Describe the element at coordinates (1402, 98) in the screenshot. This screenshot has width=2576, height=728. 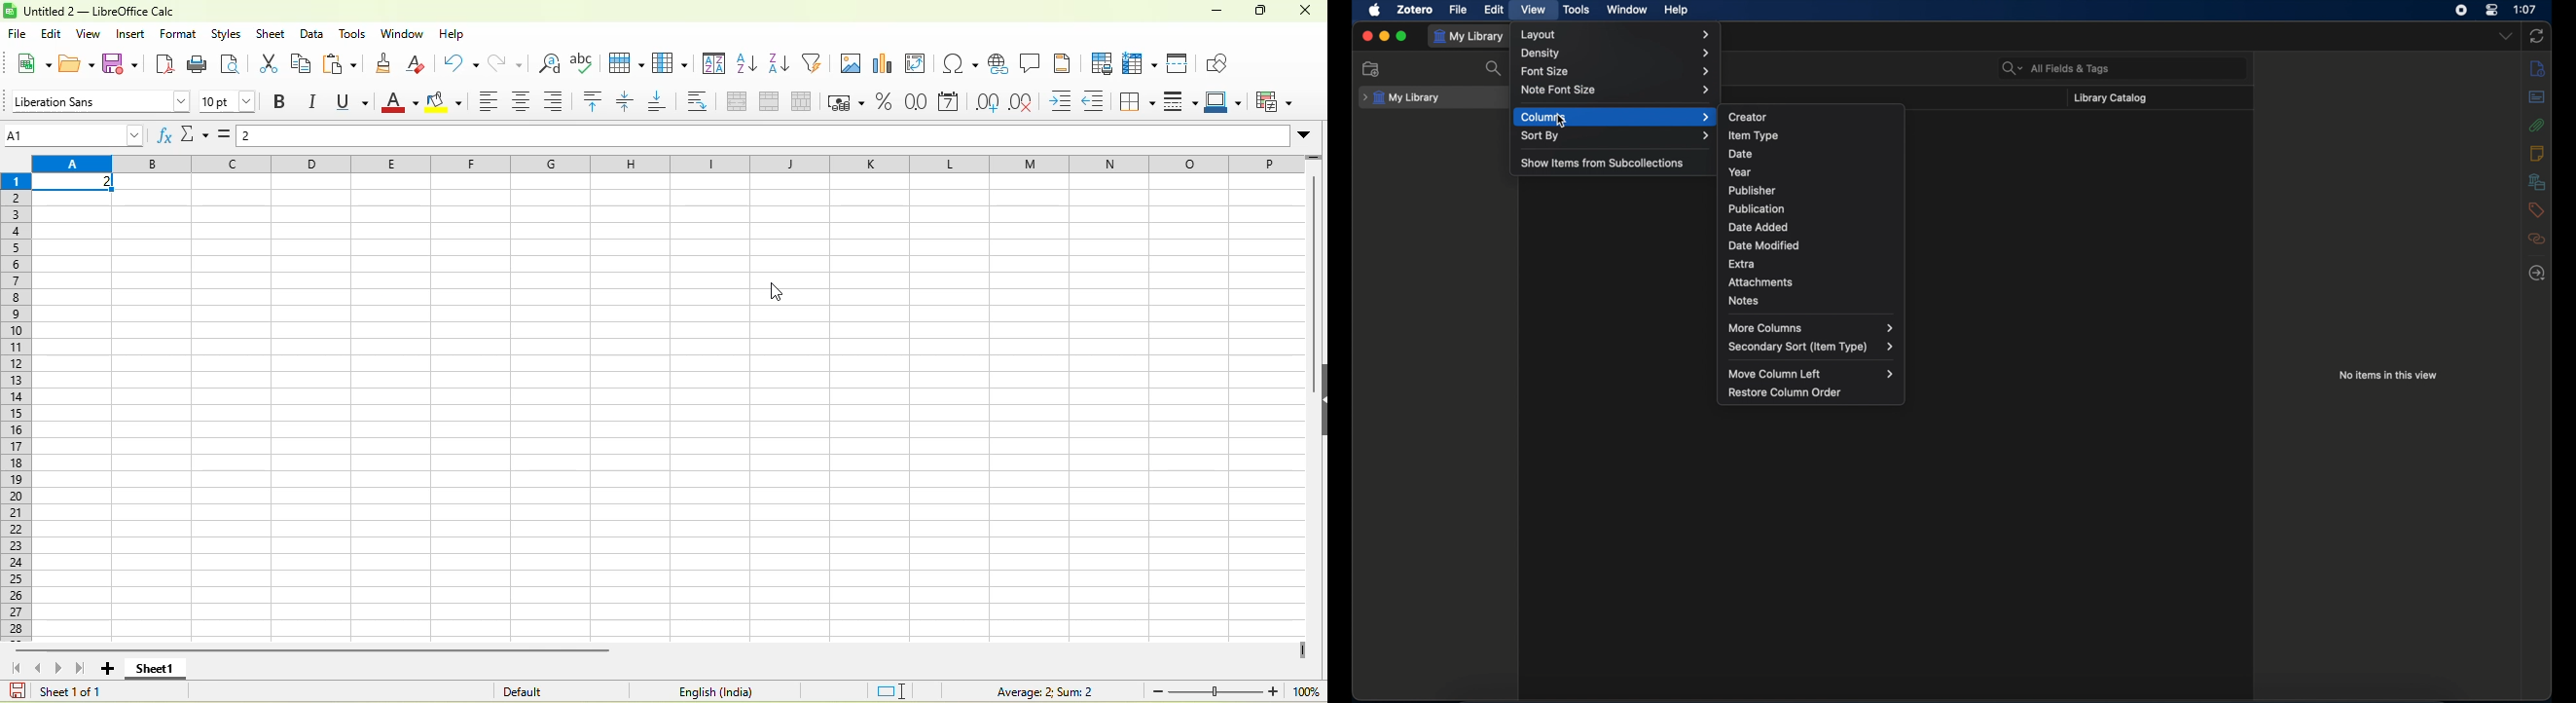
I see `my library` at that location.